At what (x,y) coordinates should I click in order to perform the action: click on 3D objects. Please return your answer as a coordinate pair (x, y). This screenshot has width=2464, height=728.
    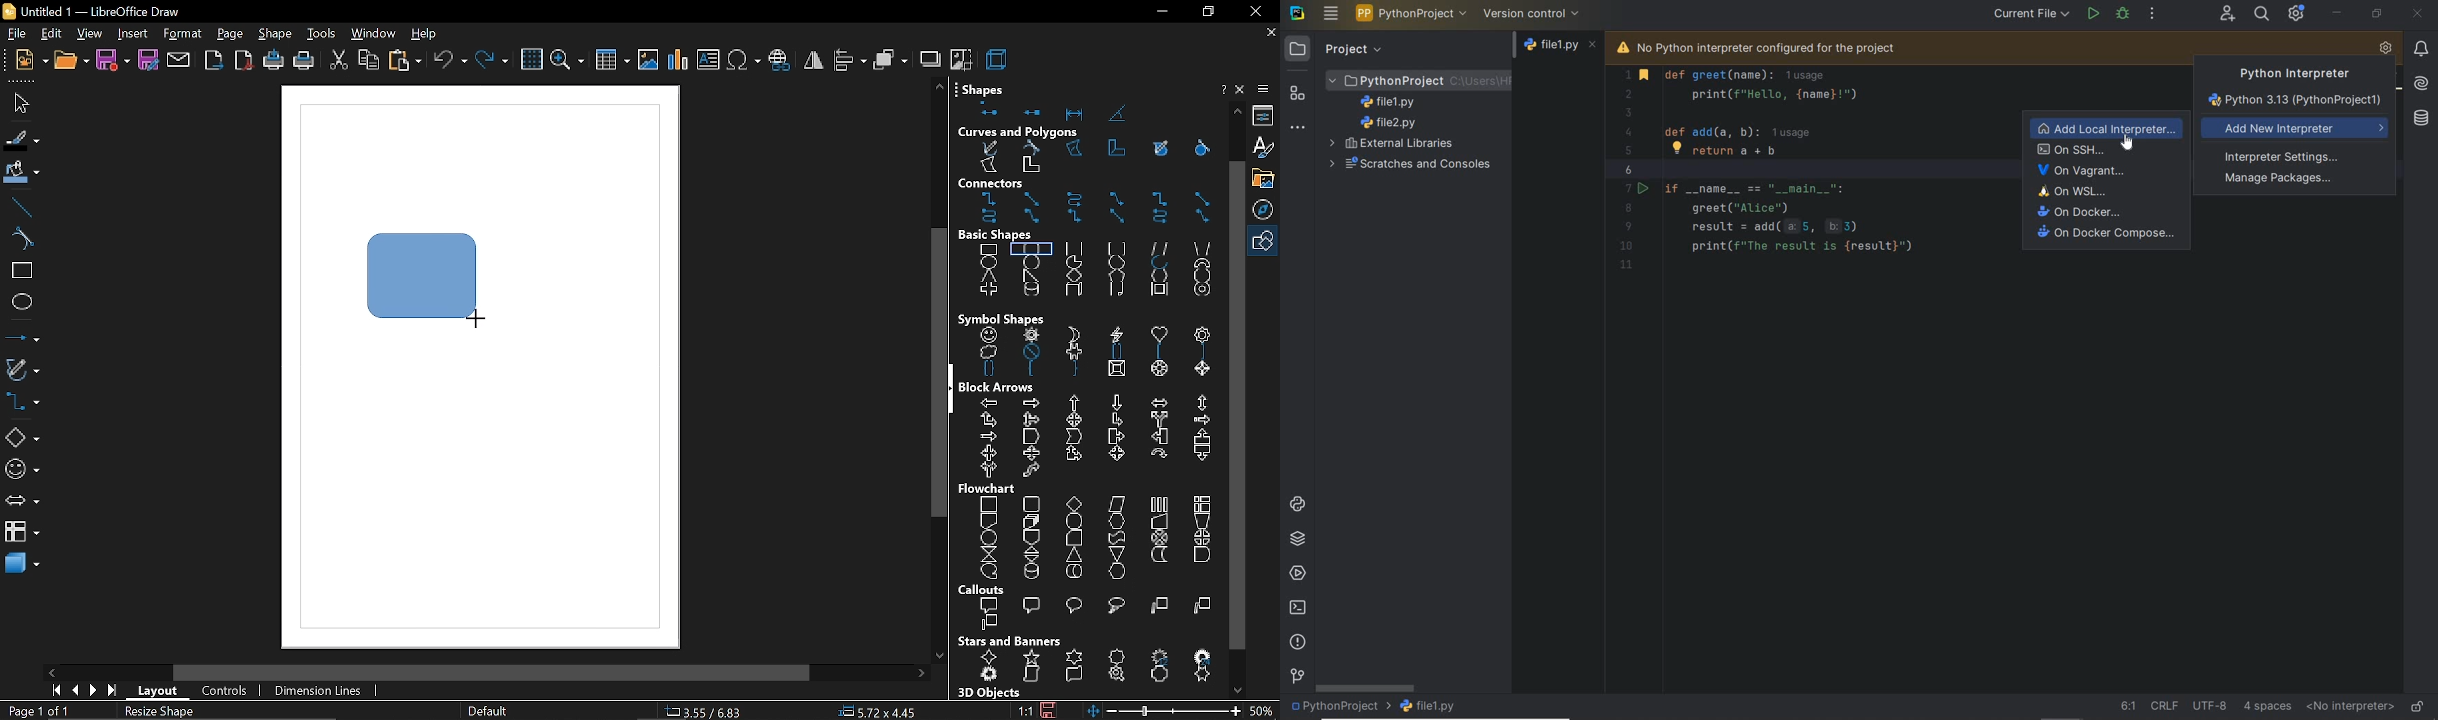
    Looking at the image, I should click on (987, 693).